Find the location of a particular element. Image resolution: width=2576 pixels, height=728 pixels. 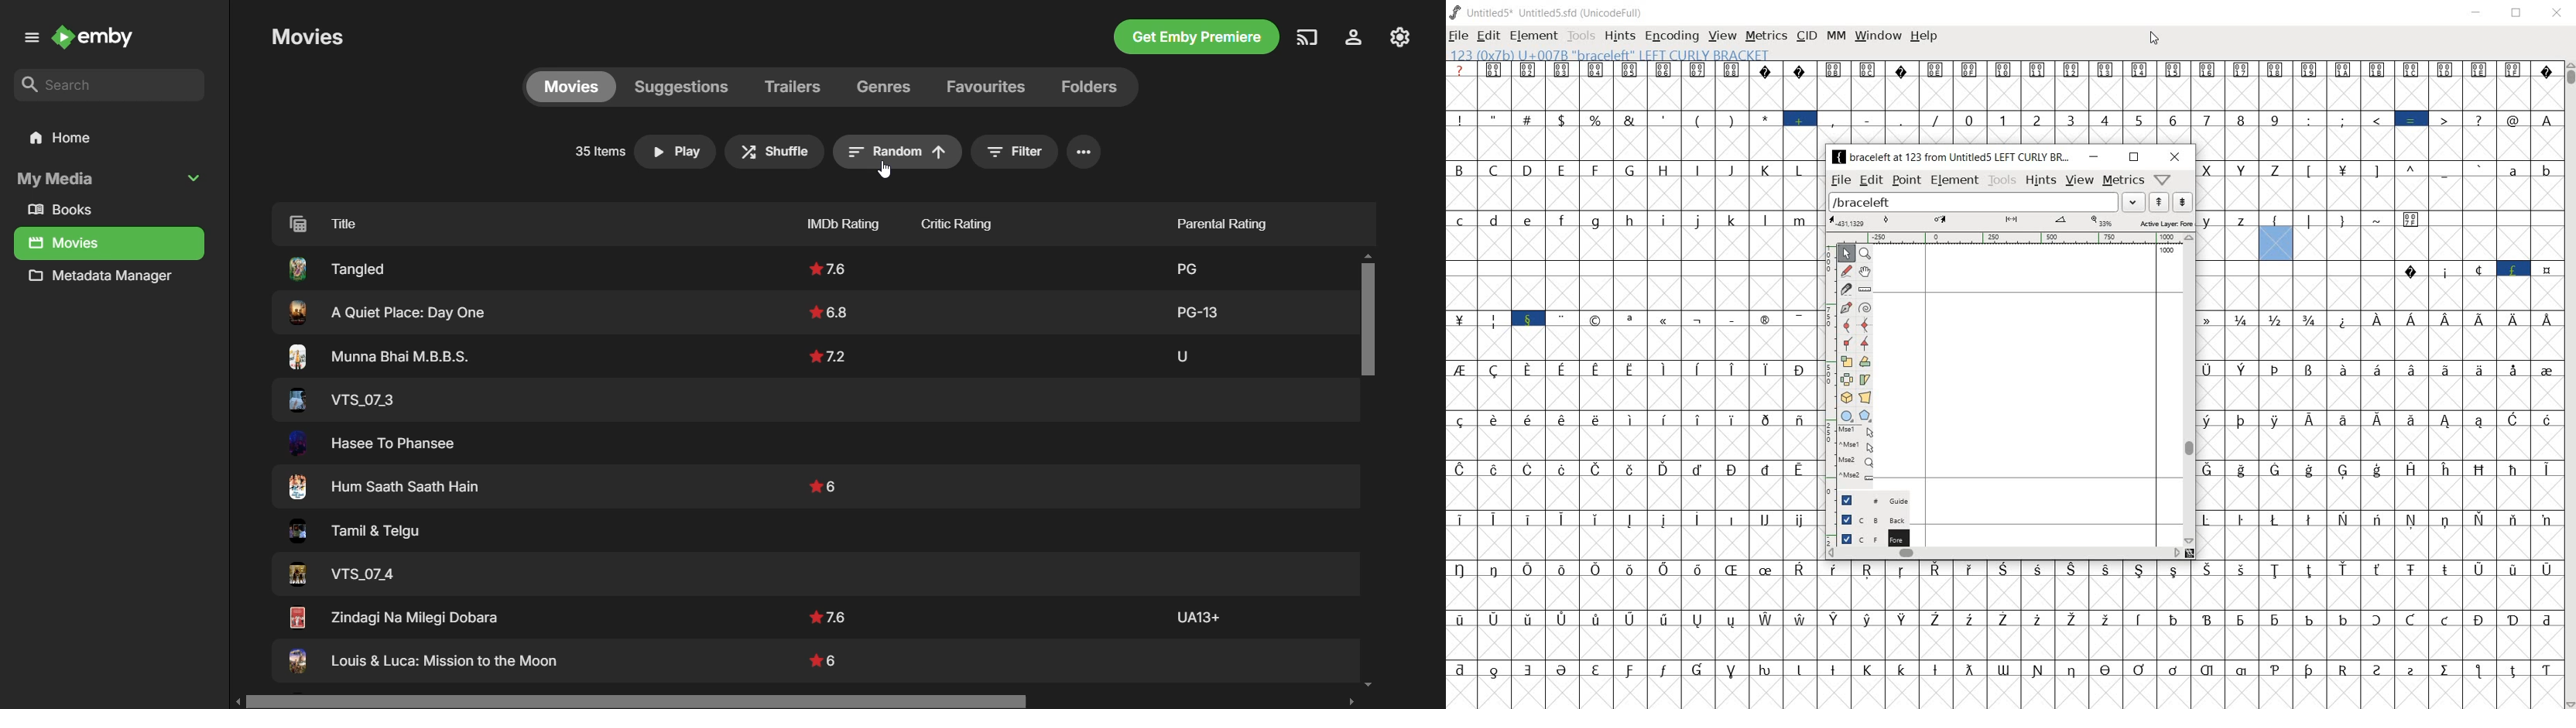

mse1 mse1 mse2 mse2 is located at coordinates (1853, 456).